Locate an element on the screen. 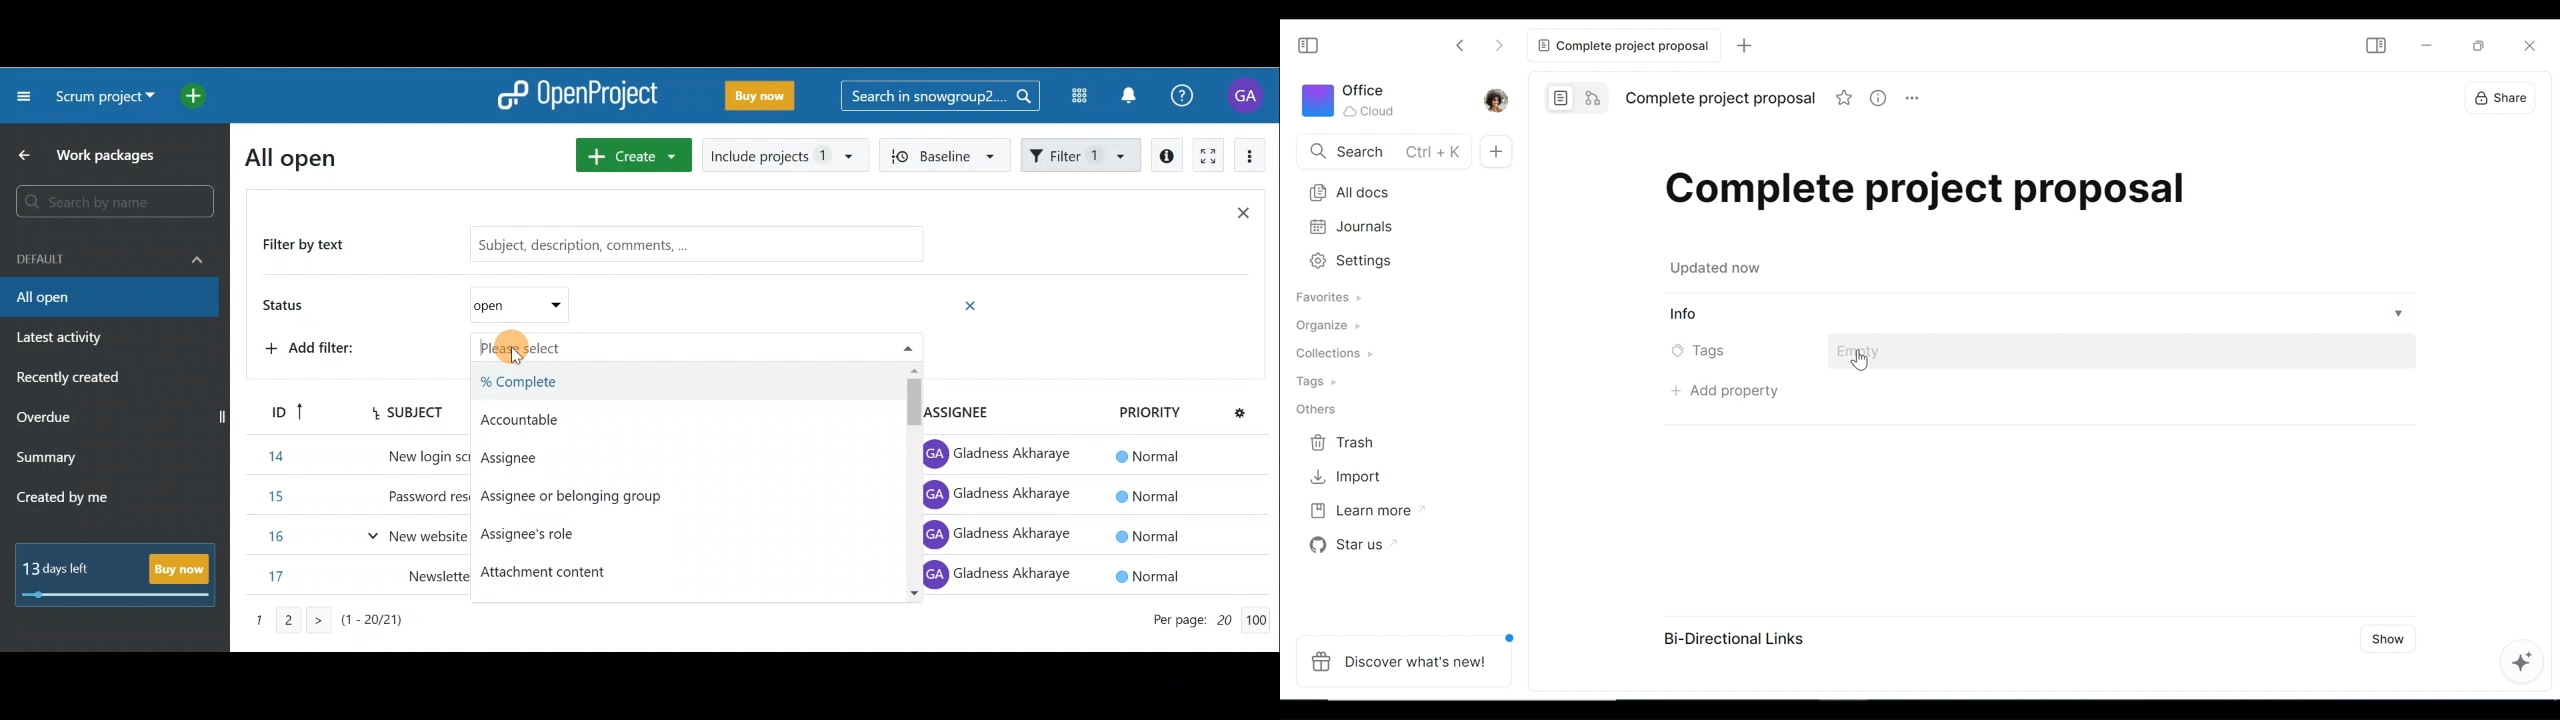  More actions is located at coordinates (1250, 159).